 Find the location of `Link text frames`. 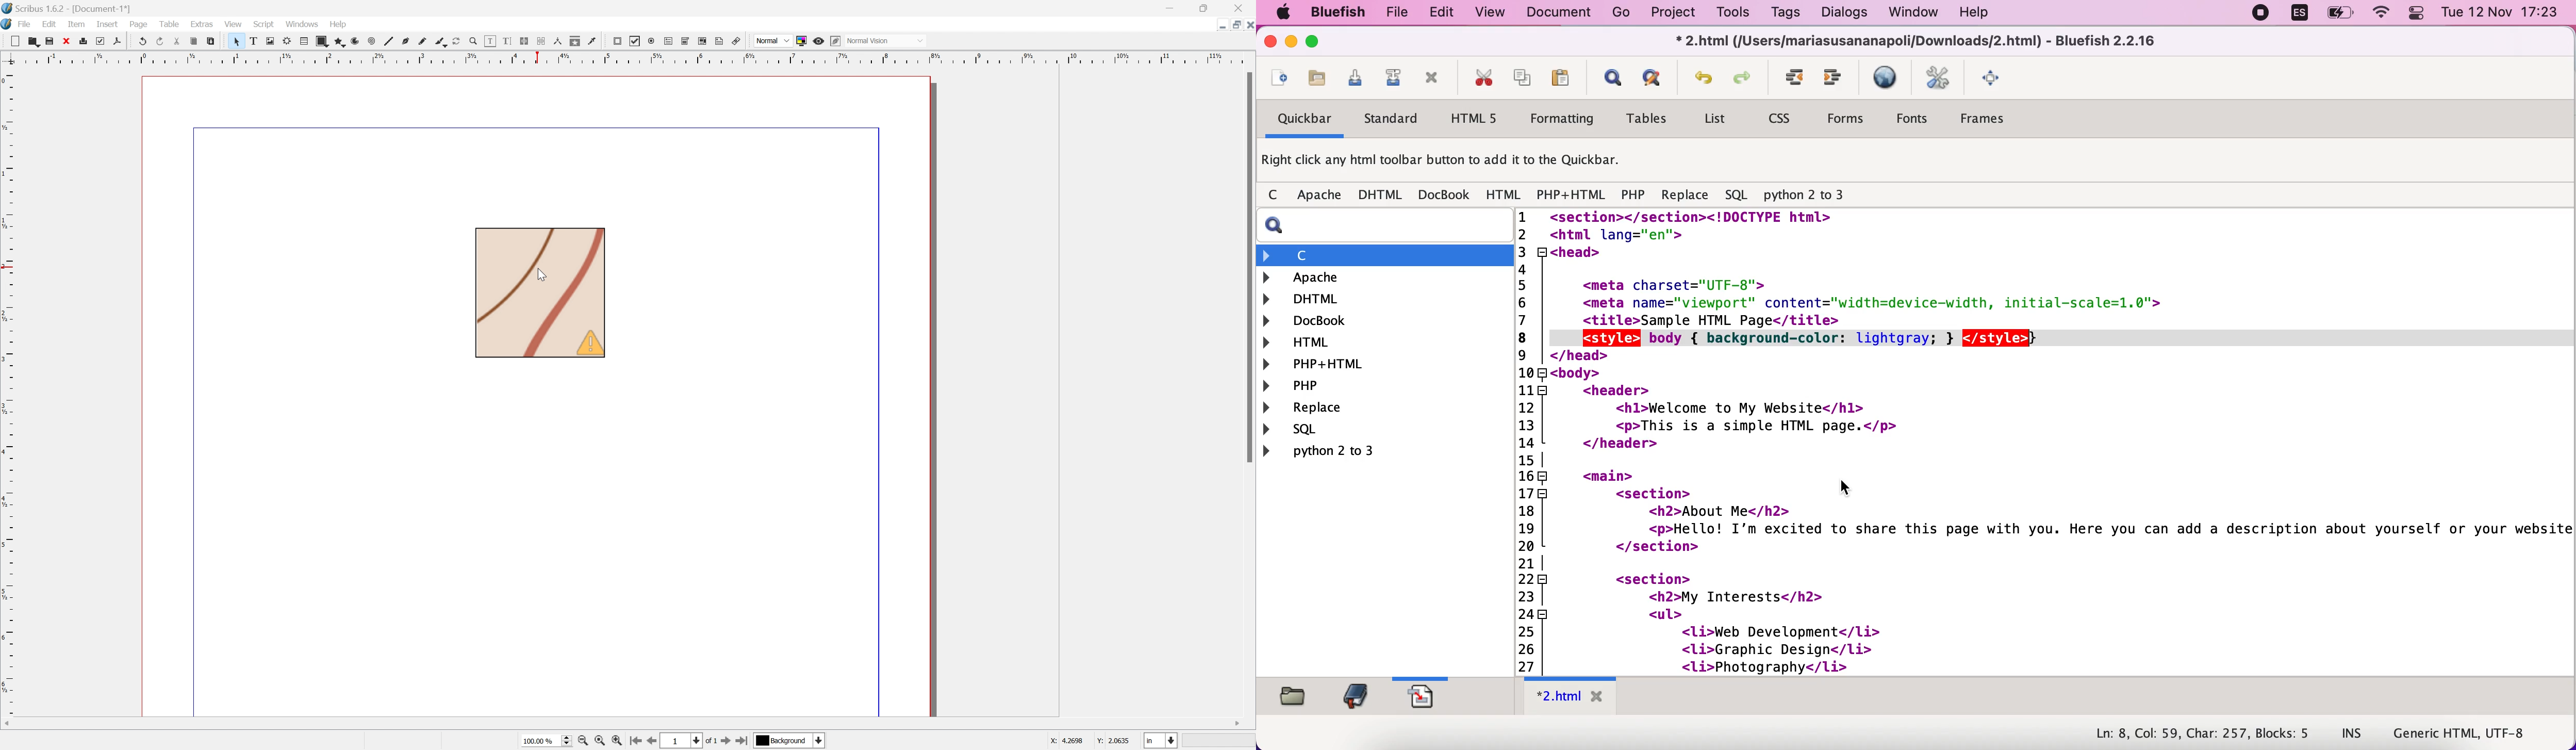

Link text frames is located at coordinates (527, 42).